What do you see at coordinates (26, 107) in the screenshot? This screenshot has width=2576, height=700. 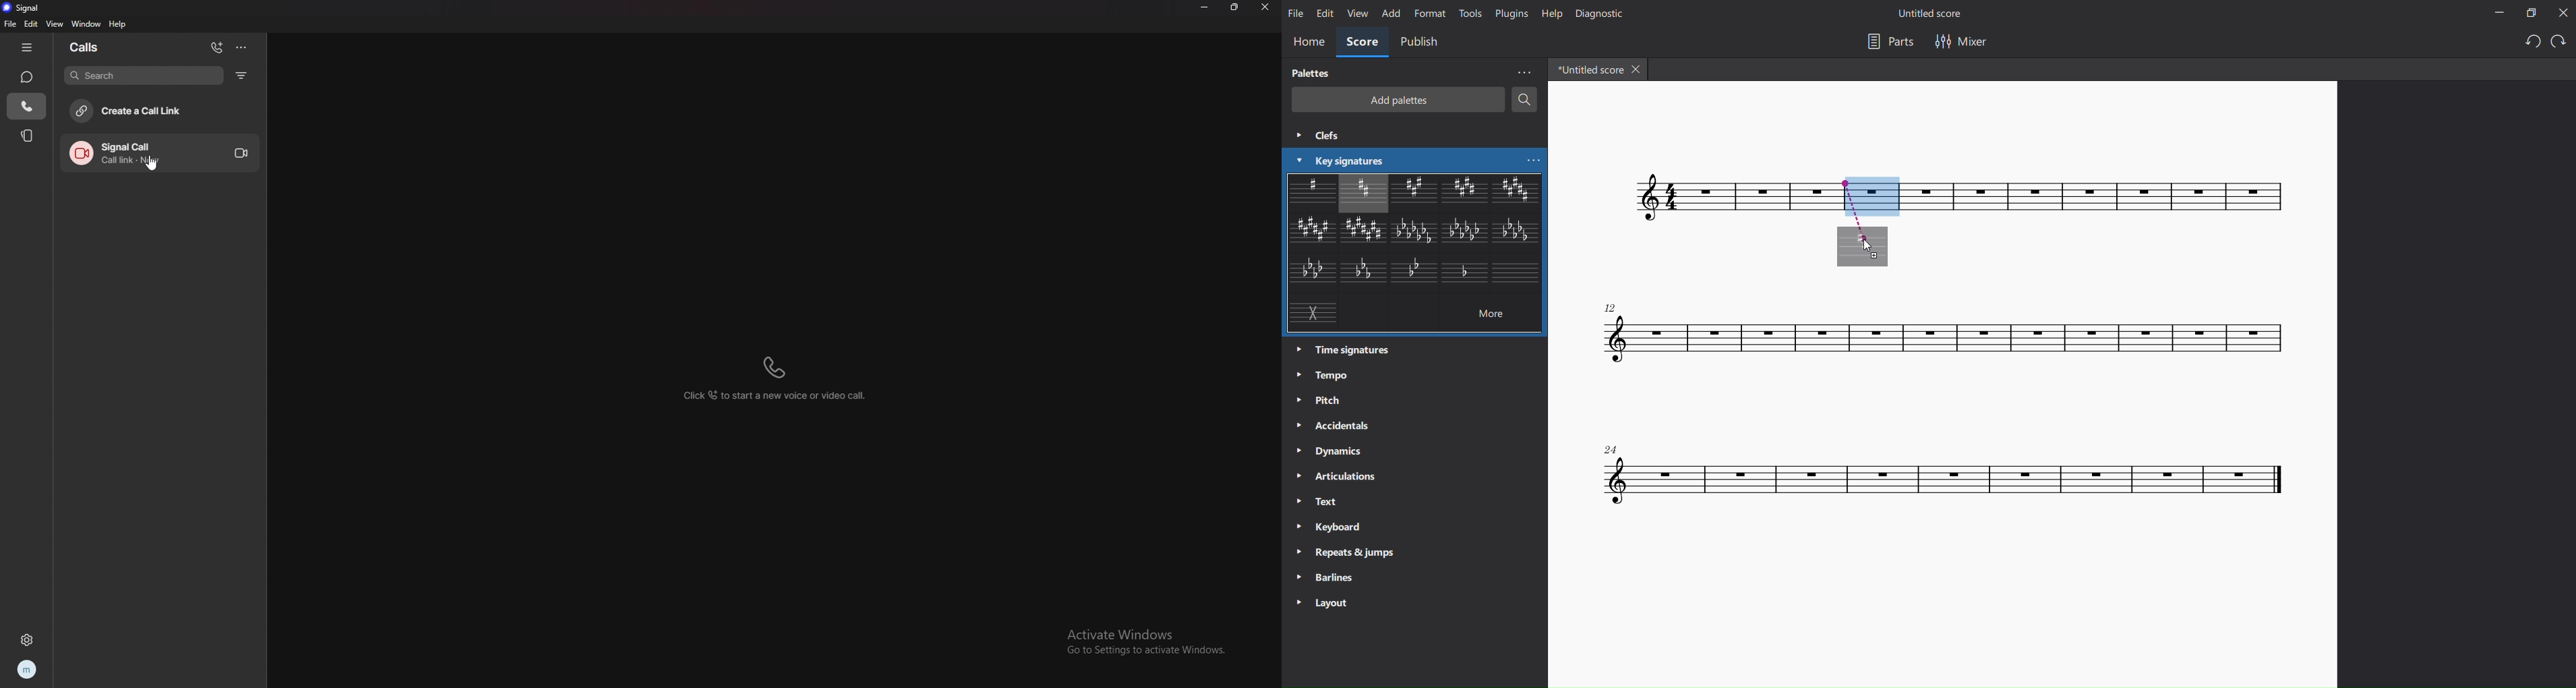 I see `calls` at bounding box center [26, 107].